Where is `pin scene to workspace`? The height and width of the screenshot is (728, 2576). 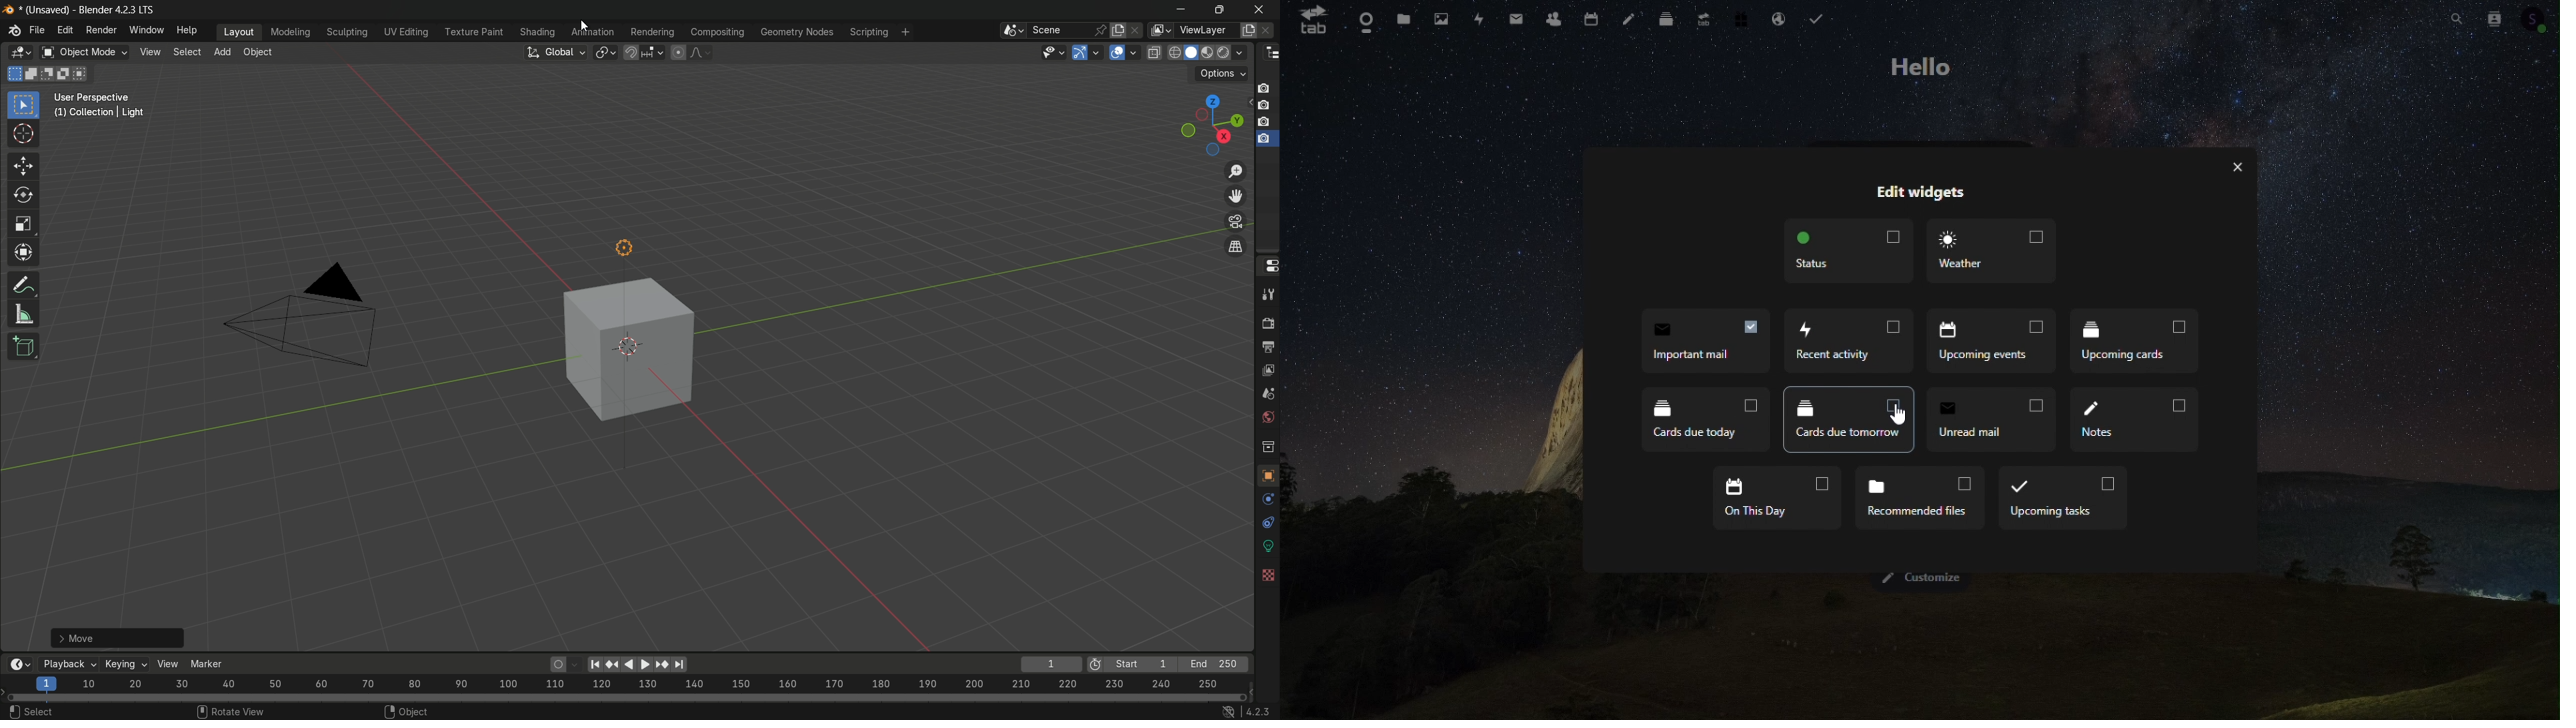 pin scene to workspace is located at coordinates (1101, 30).